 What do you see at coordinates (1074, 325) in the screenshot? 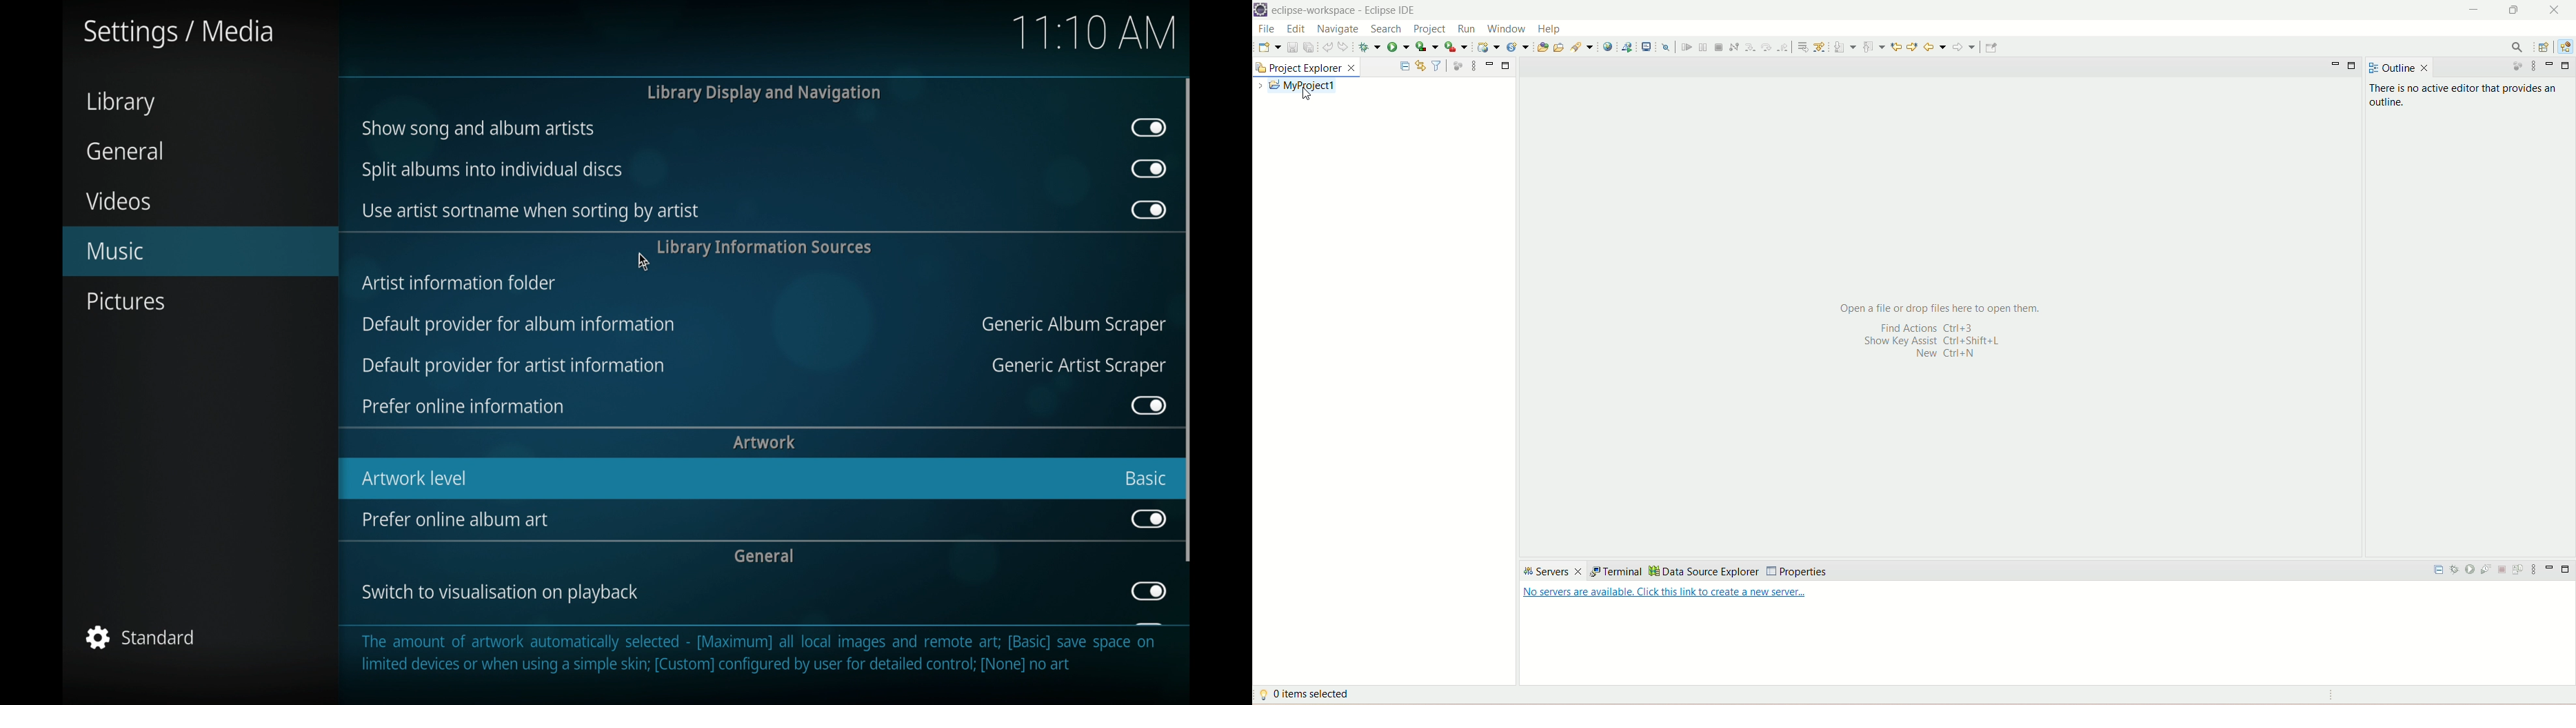
I see `generic album scraper` at bounding box center [1074, 325].